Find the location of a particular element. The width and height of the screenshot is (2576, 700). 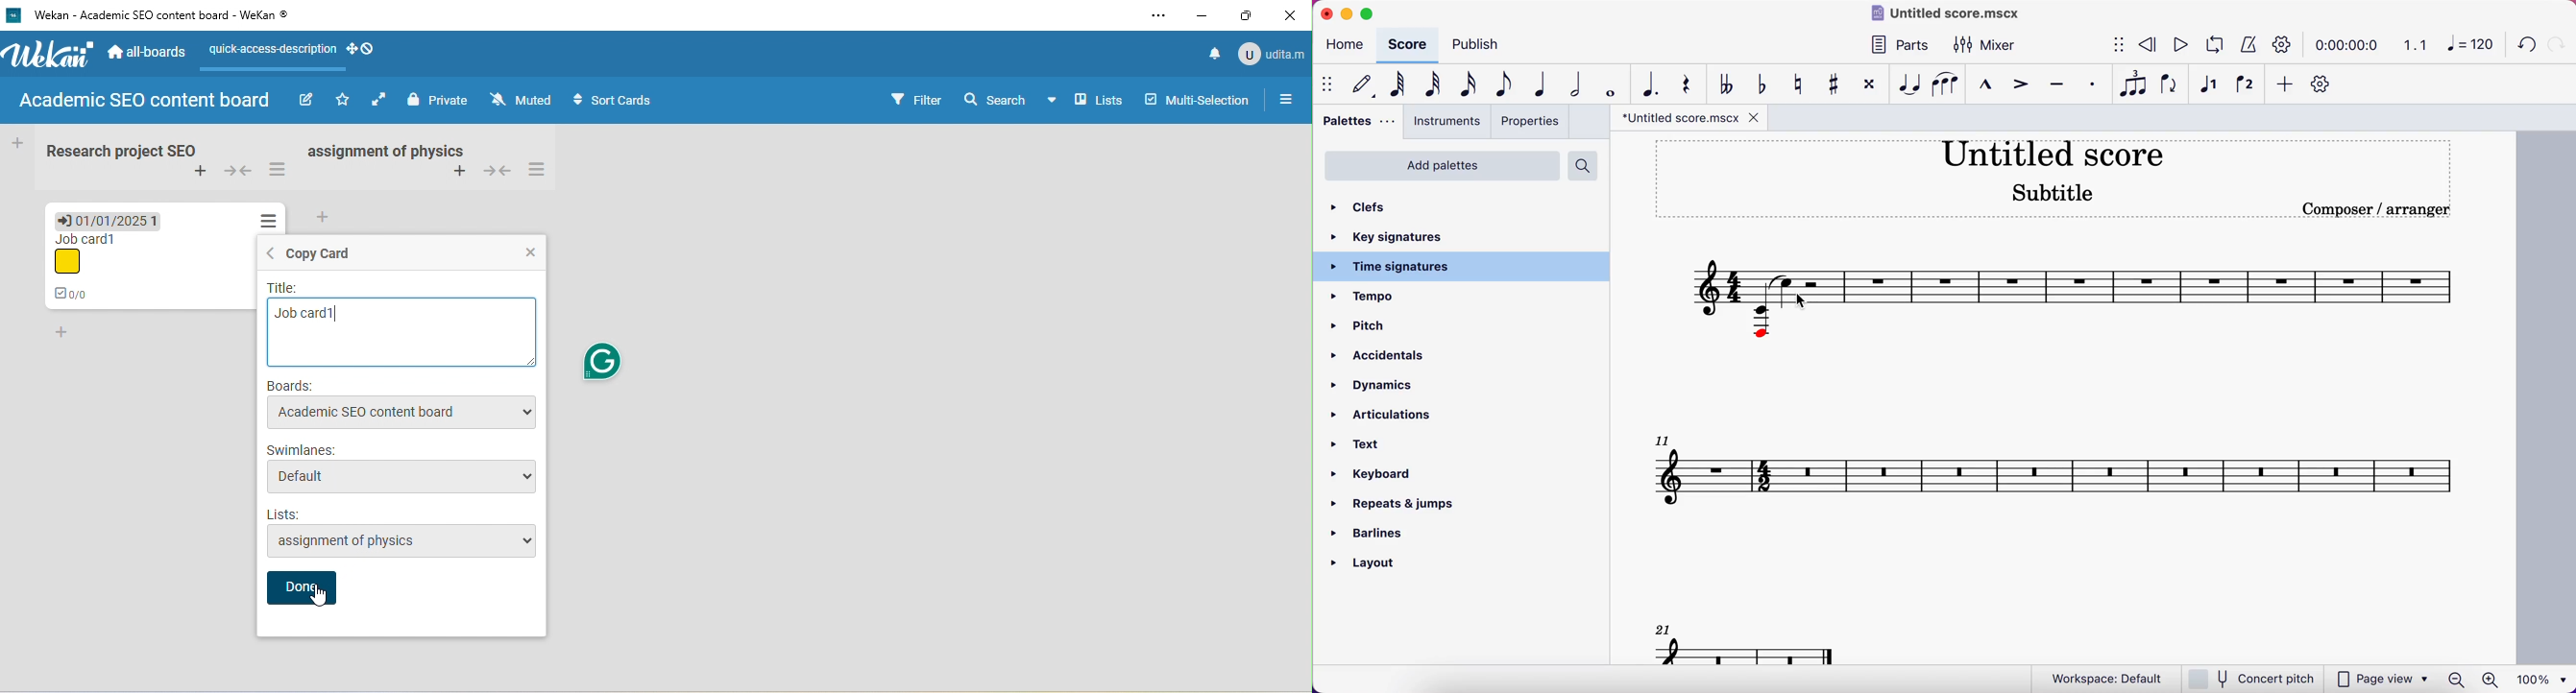

score is located at coordinates (1411, 47).